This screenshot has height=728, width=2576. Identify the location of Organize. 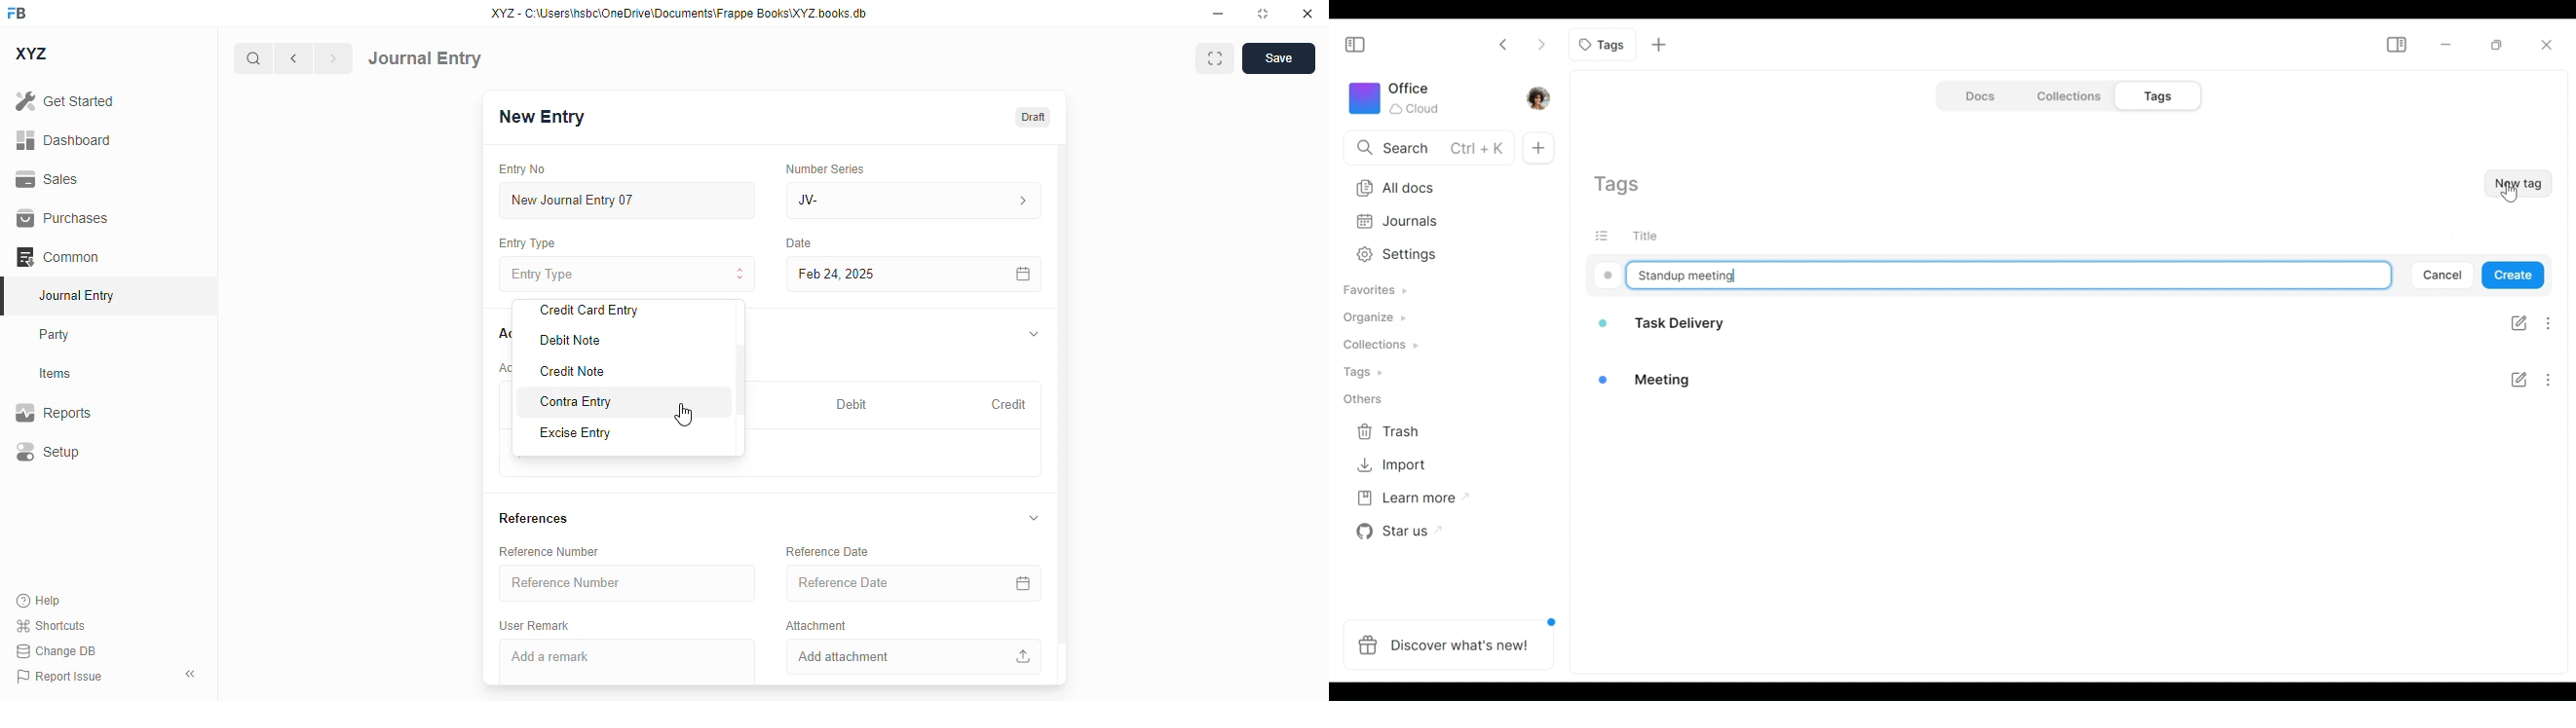
(1378, 318).